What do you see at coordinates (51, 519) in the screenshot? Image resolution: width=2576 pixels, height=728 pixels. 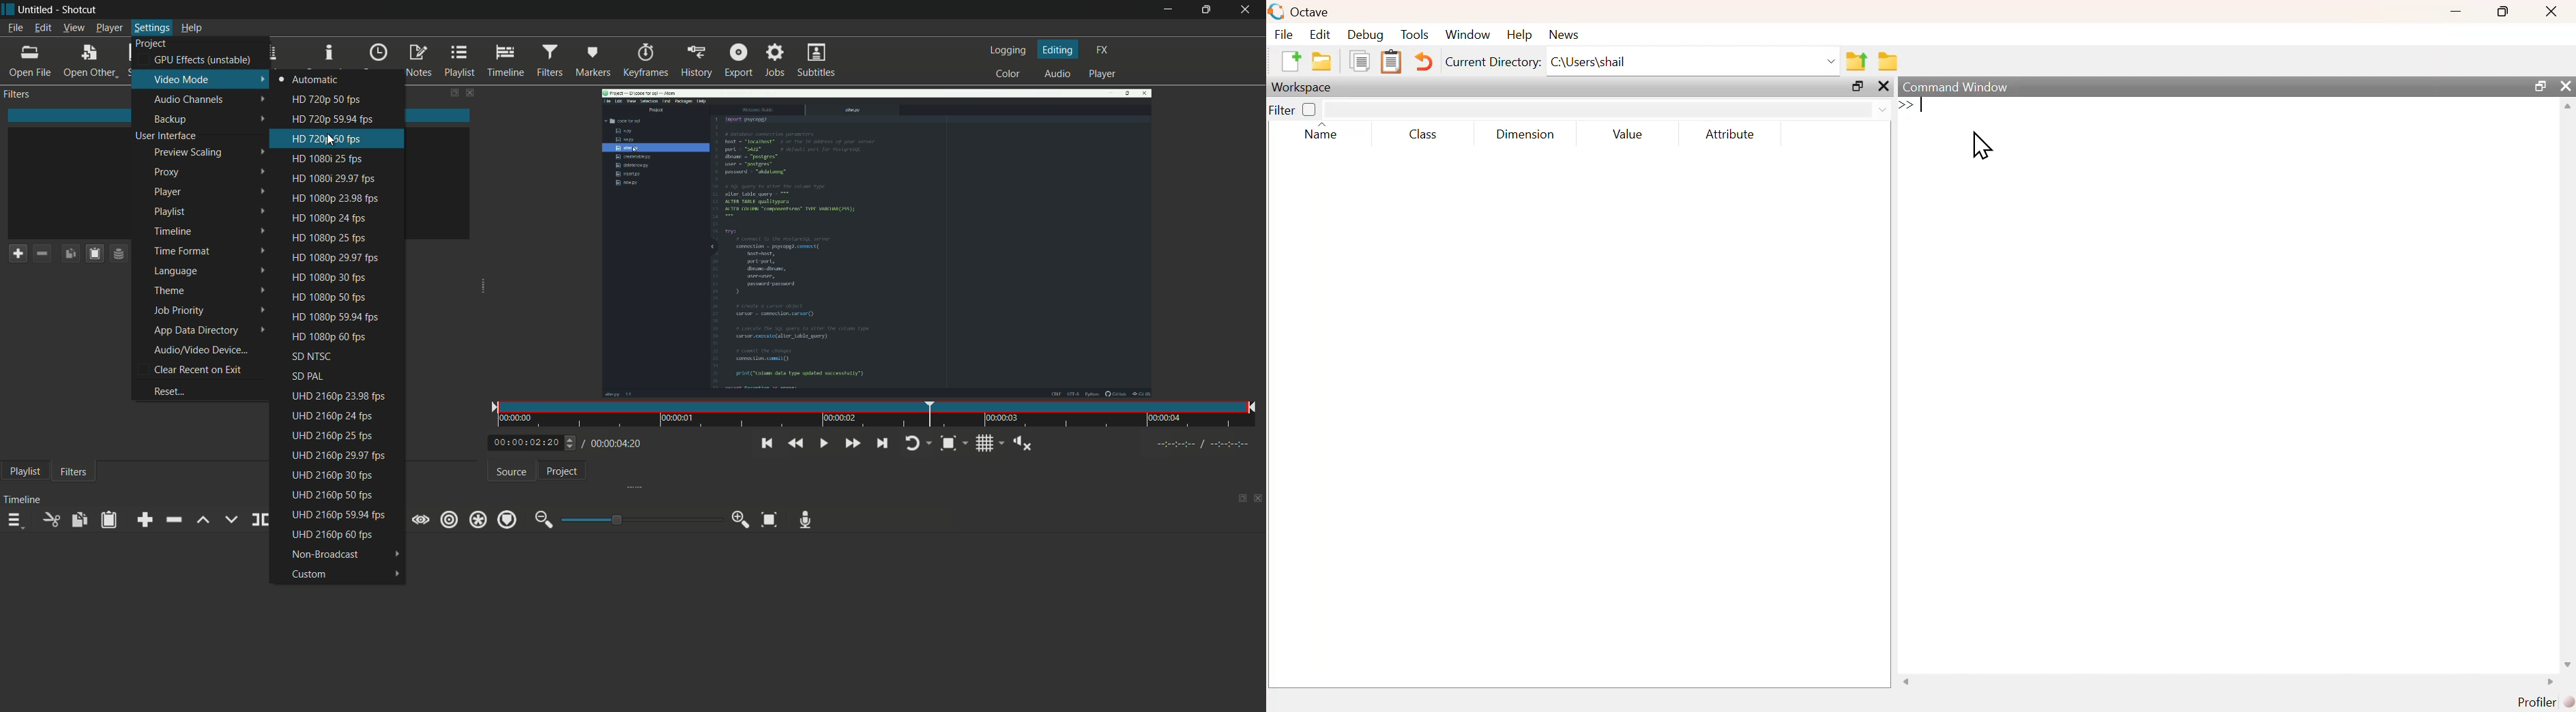 I see `cut` at bounding box center [51, 519].